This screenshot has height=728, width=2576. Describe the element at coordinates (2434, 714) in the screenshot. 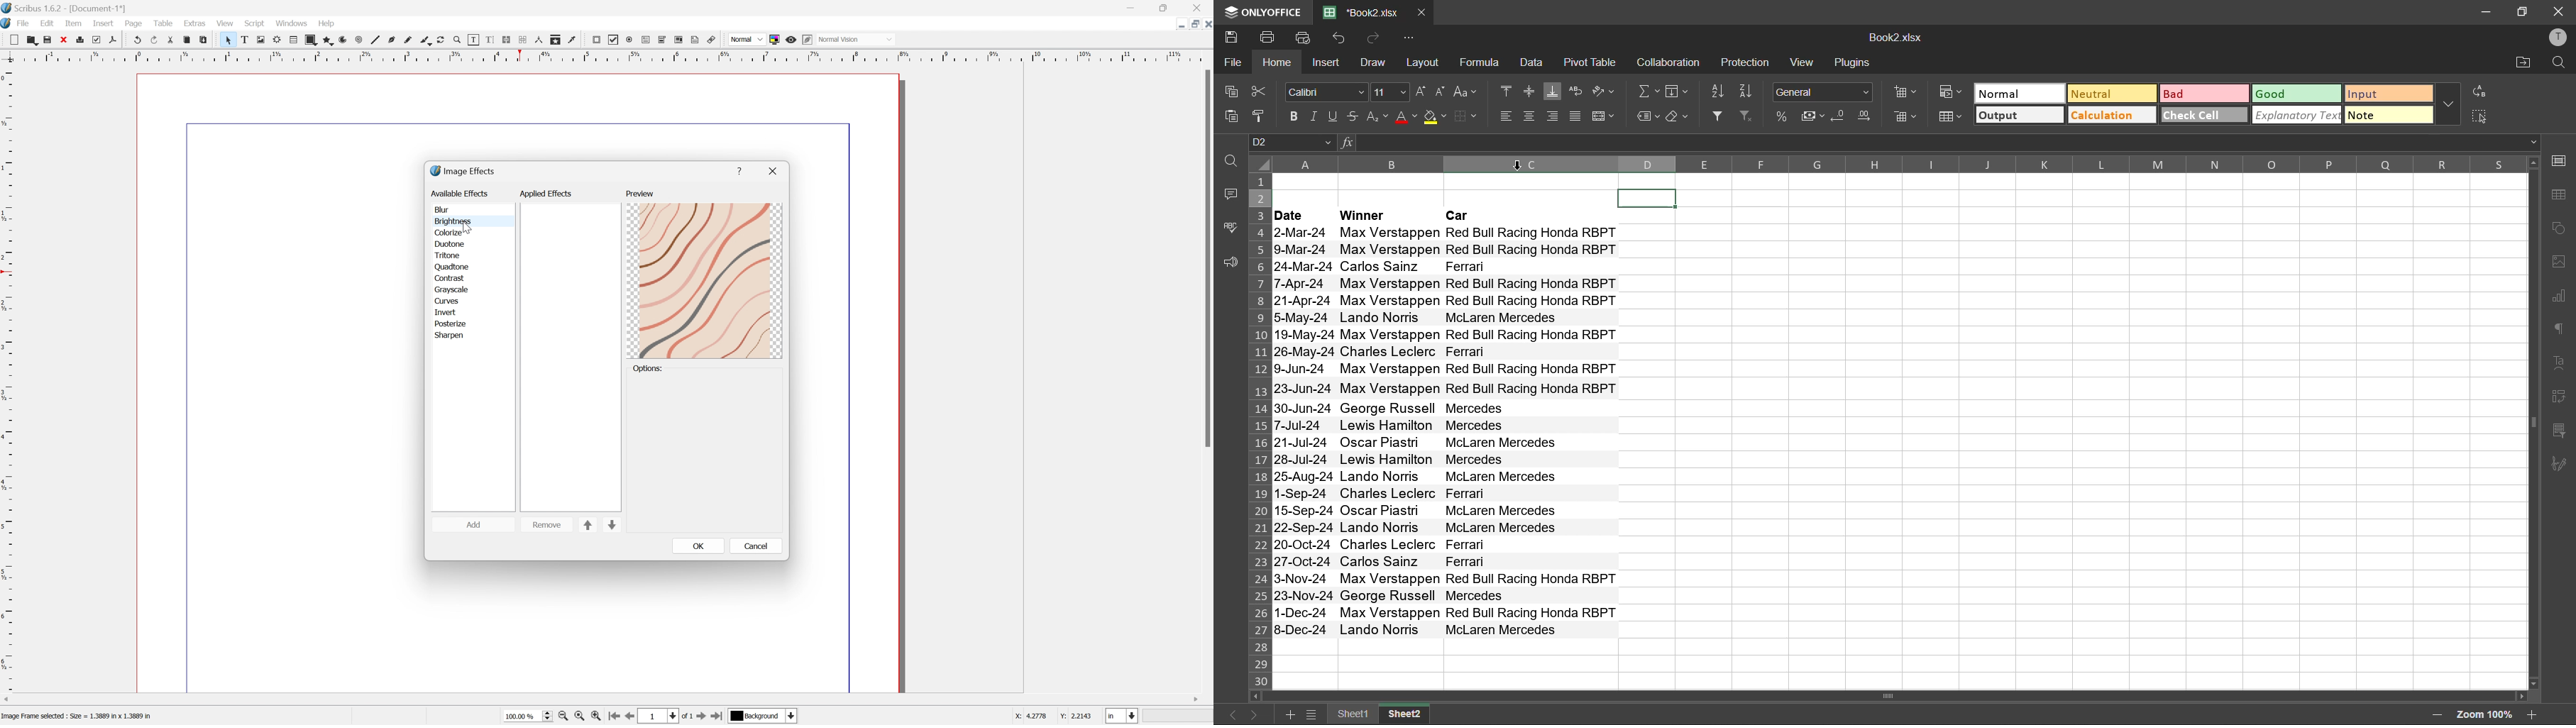

I see `zoom out` at that location.